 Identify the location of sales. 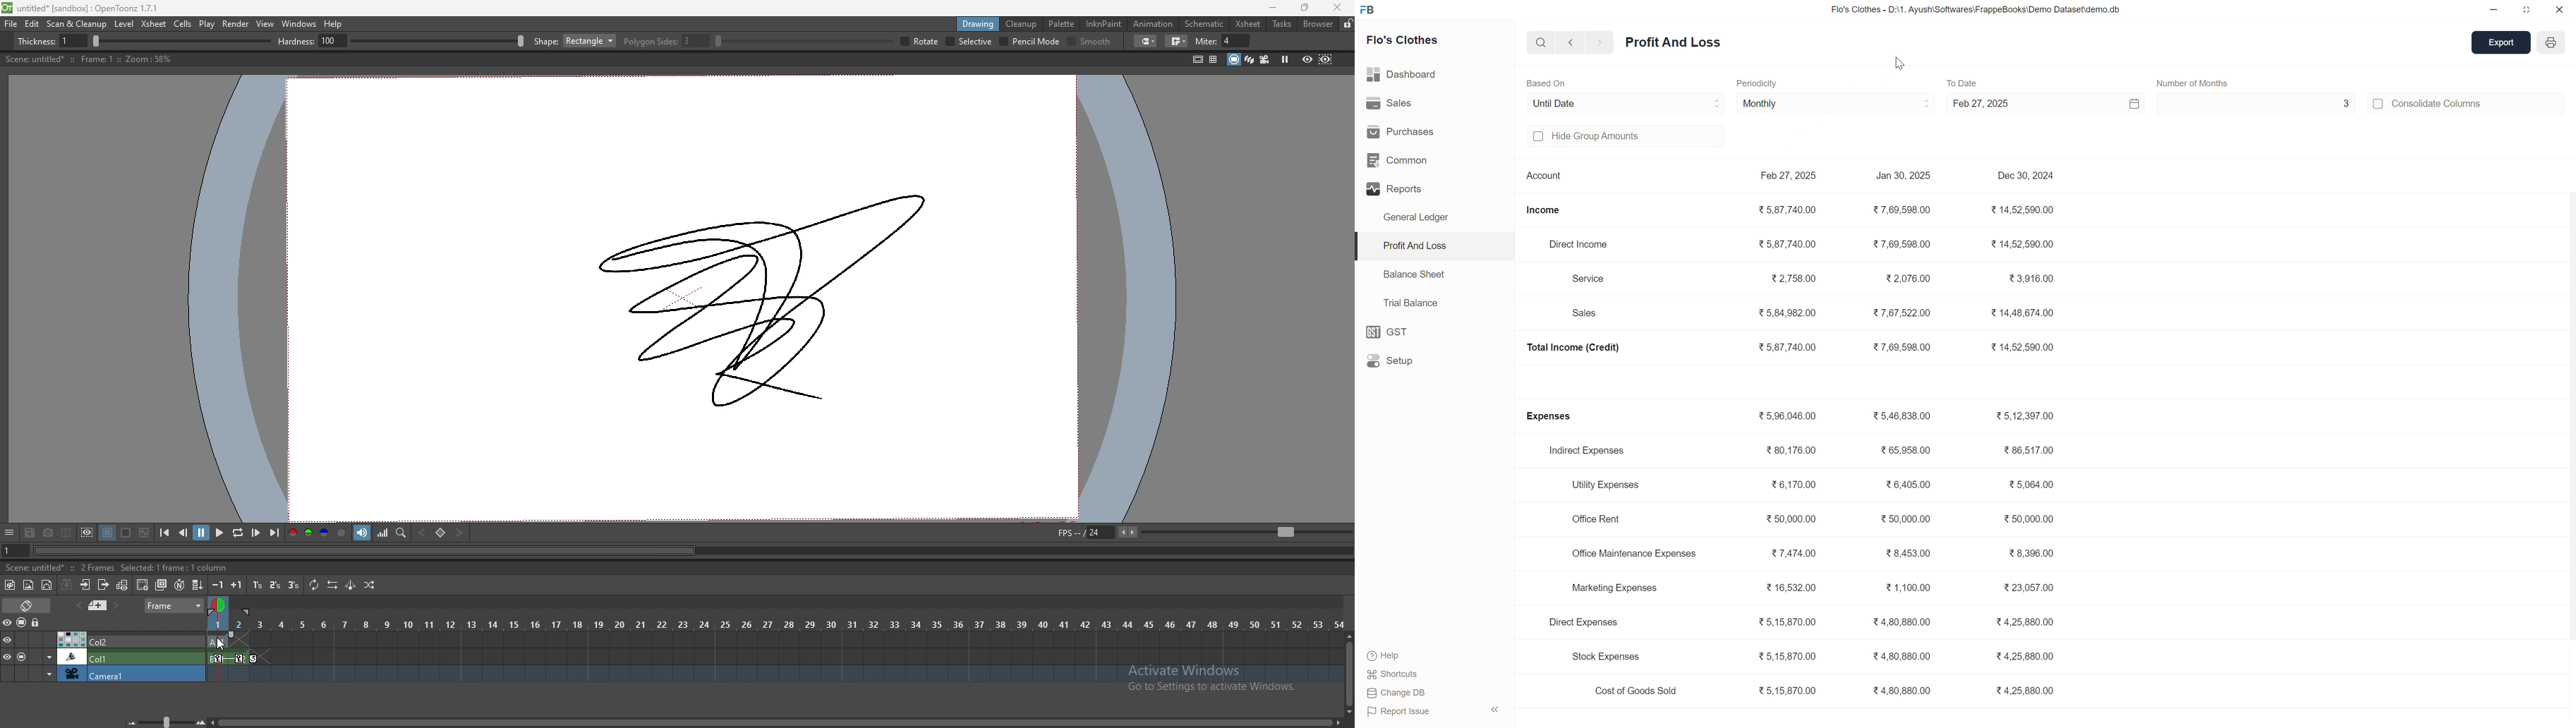
(1388, 102).